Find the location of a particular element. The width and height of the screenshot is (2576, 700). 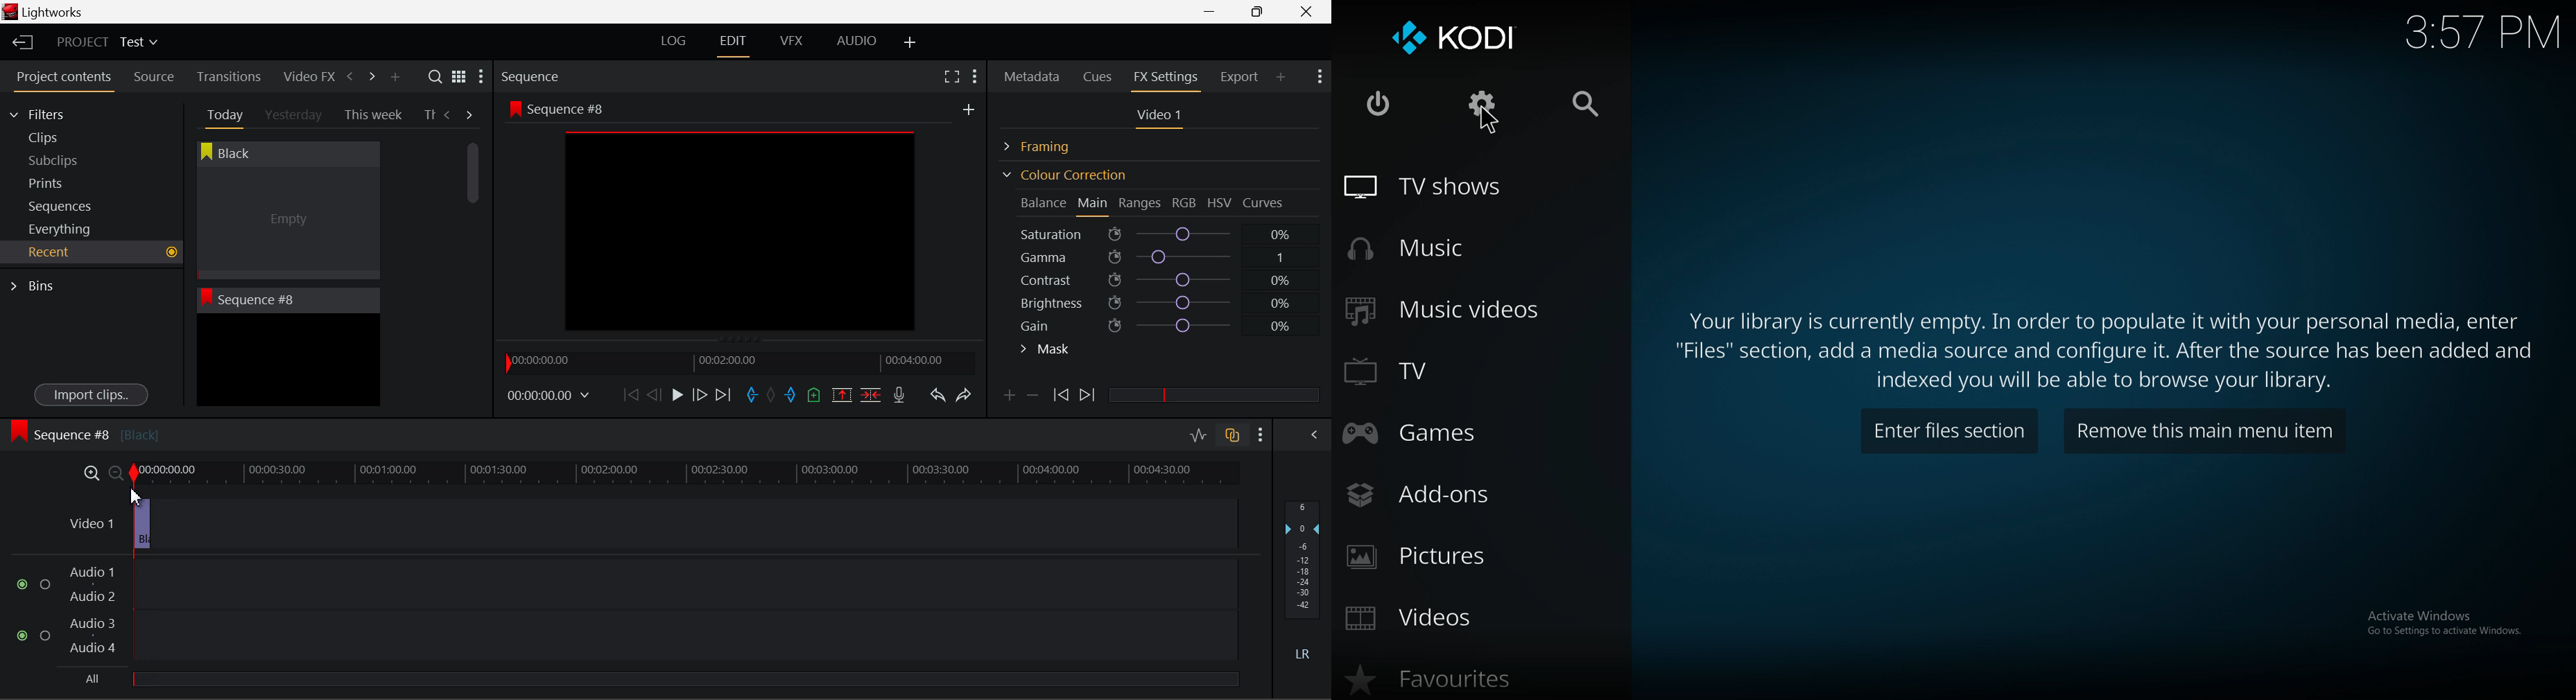

search is located at coordinates (1595, 106).